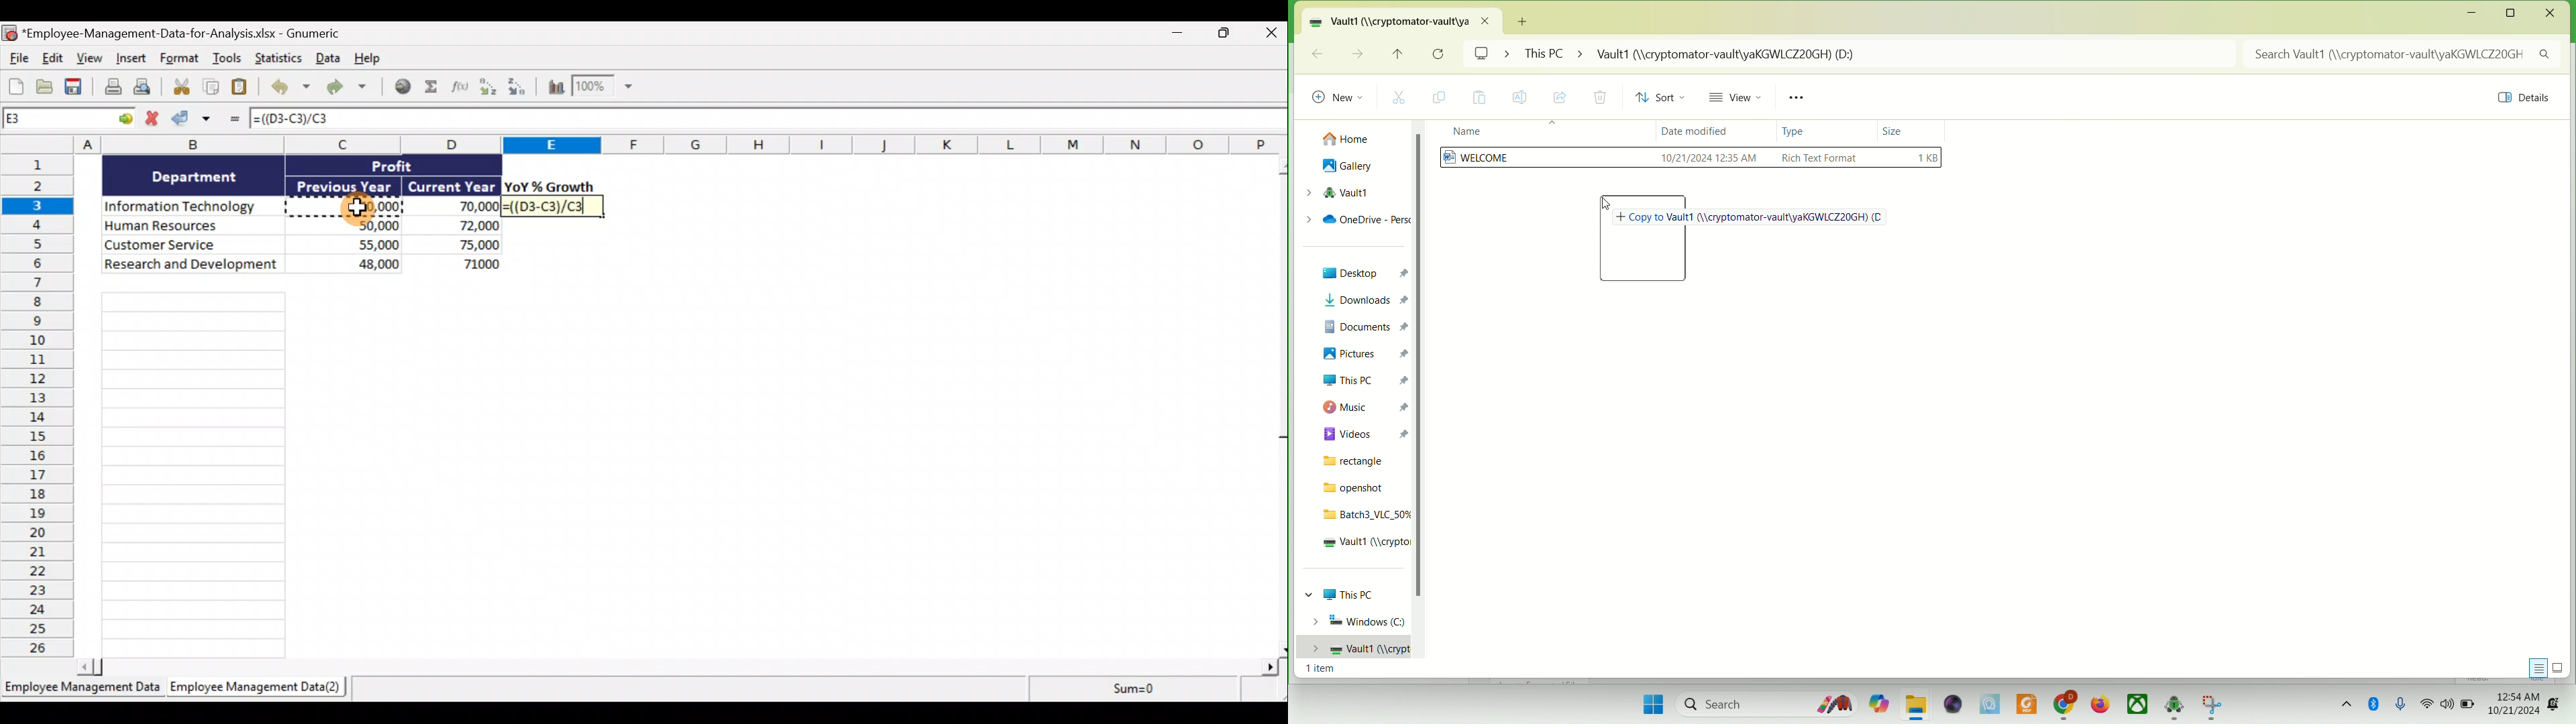 This screenshot has width=2576, height=728. Describe the element at coordinates (303, 119) in the screenshot. I see `=((D3-C3)/C3` at that location.